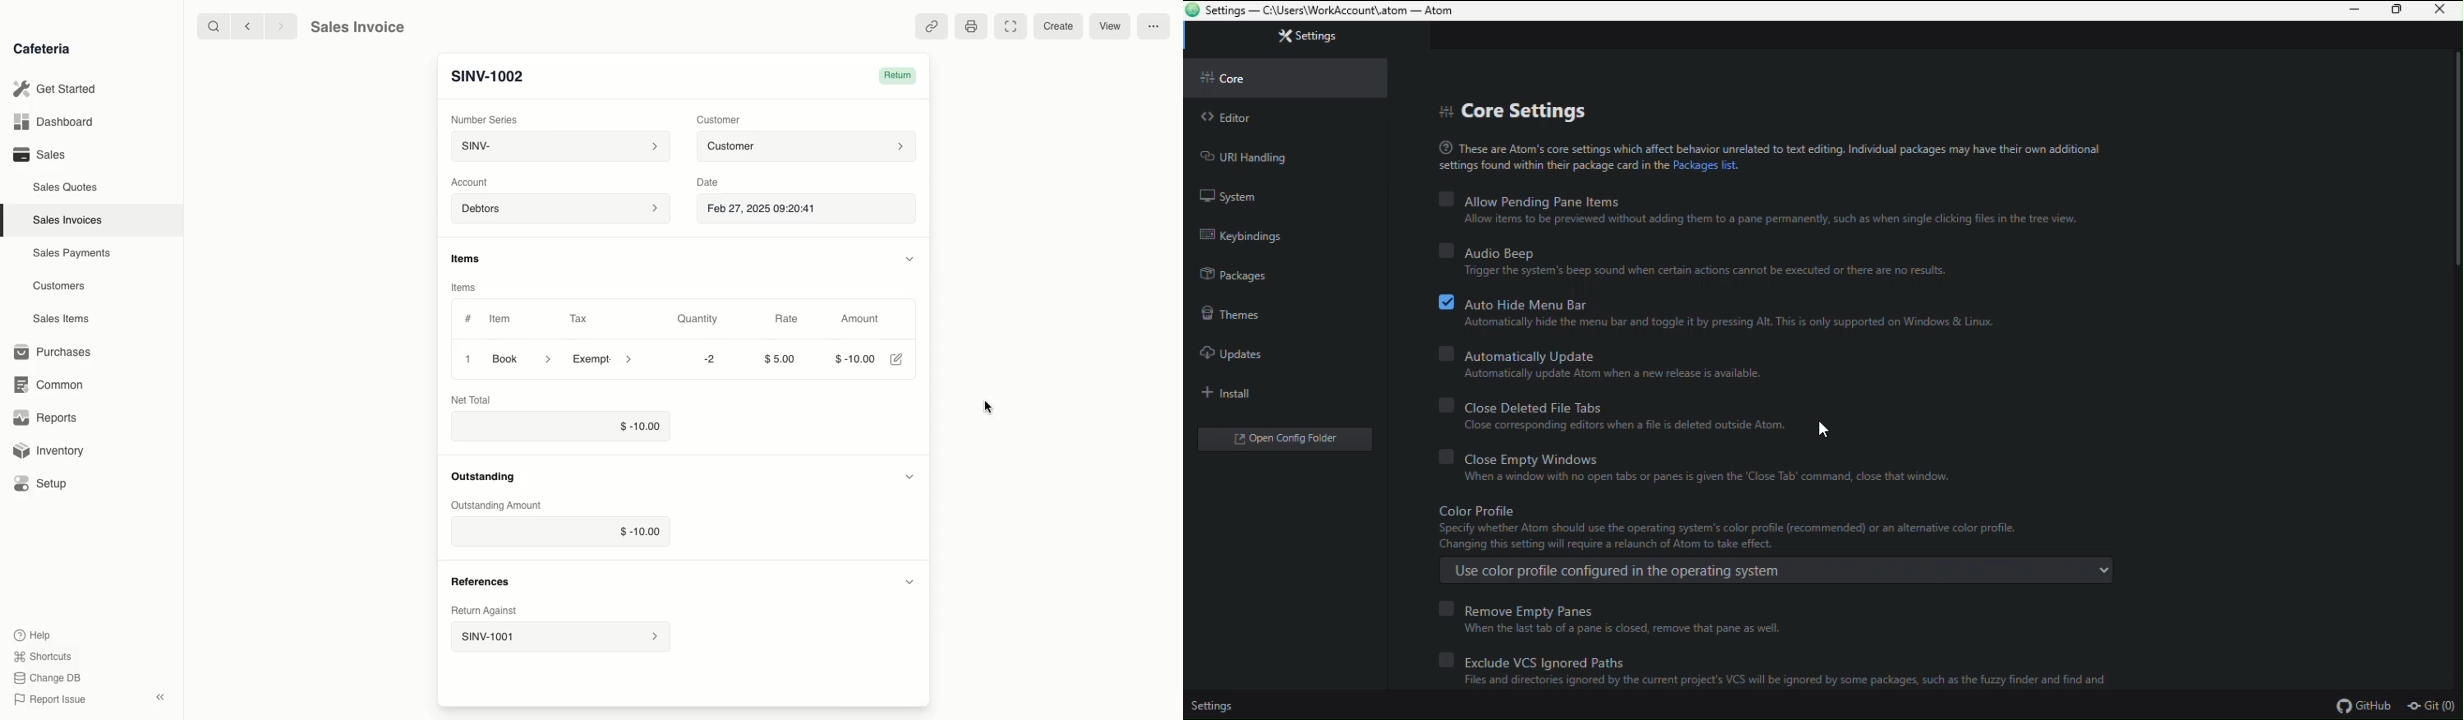 Image resolution: width=2464 pixels, height=728 pixels. I want to click on Inventory, so click(50, 453).